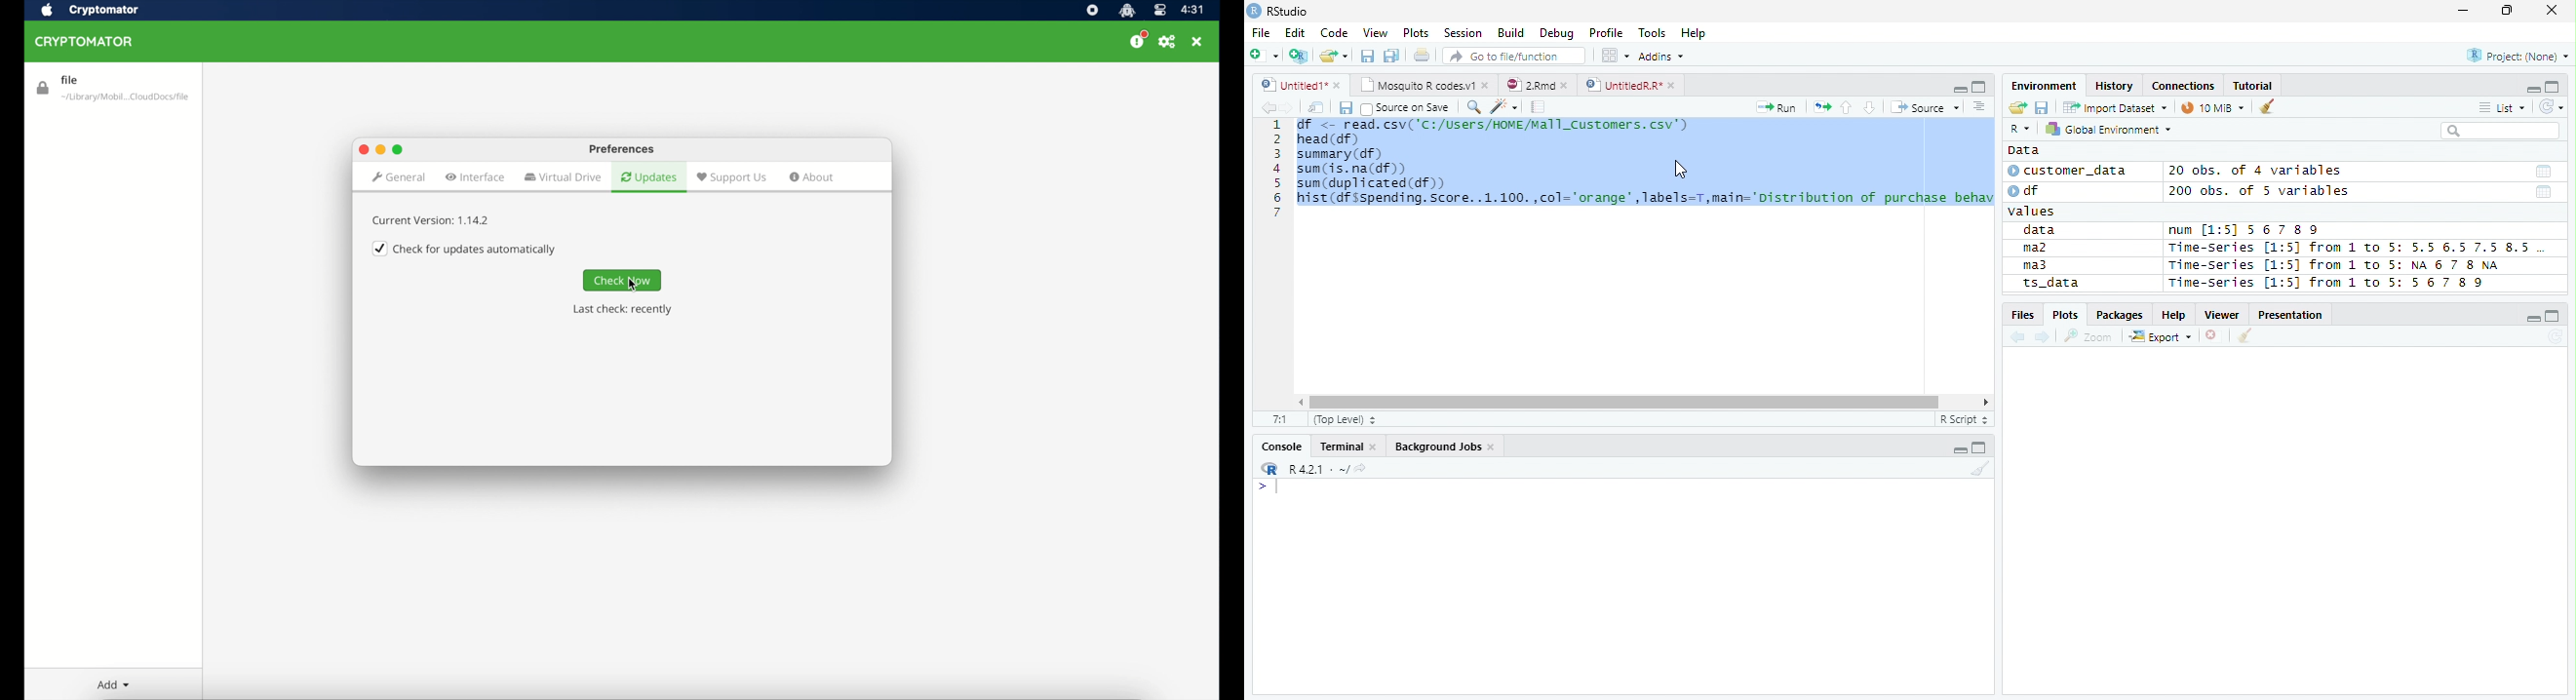 This screenshot has height=700, width=2576. What do you see at coordinates (1347, 448) in the screenshot?
I see `Terminal` at bounding box center [1347, 448].